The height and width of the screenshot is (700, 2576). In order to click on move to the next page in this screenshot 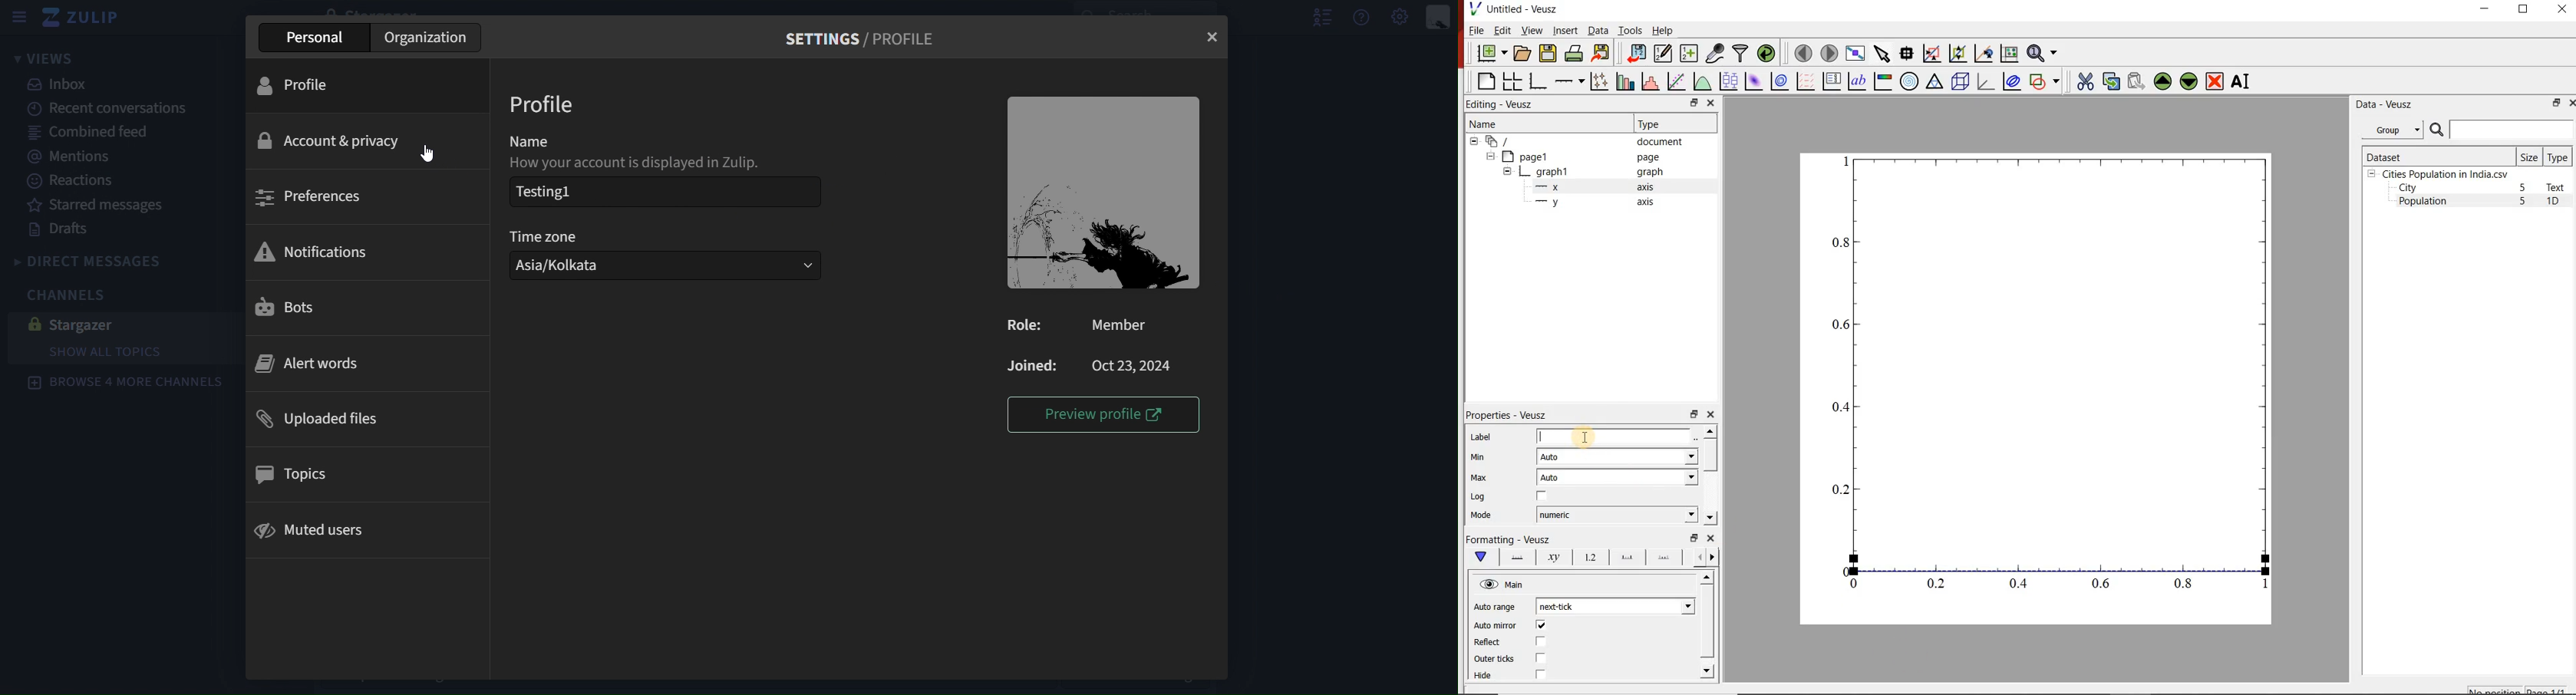, I will do `click(1828, 53)`.